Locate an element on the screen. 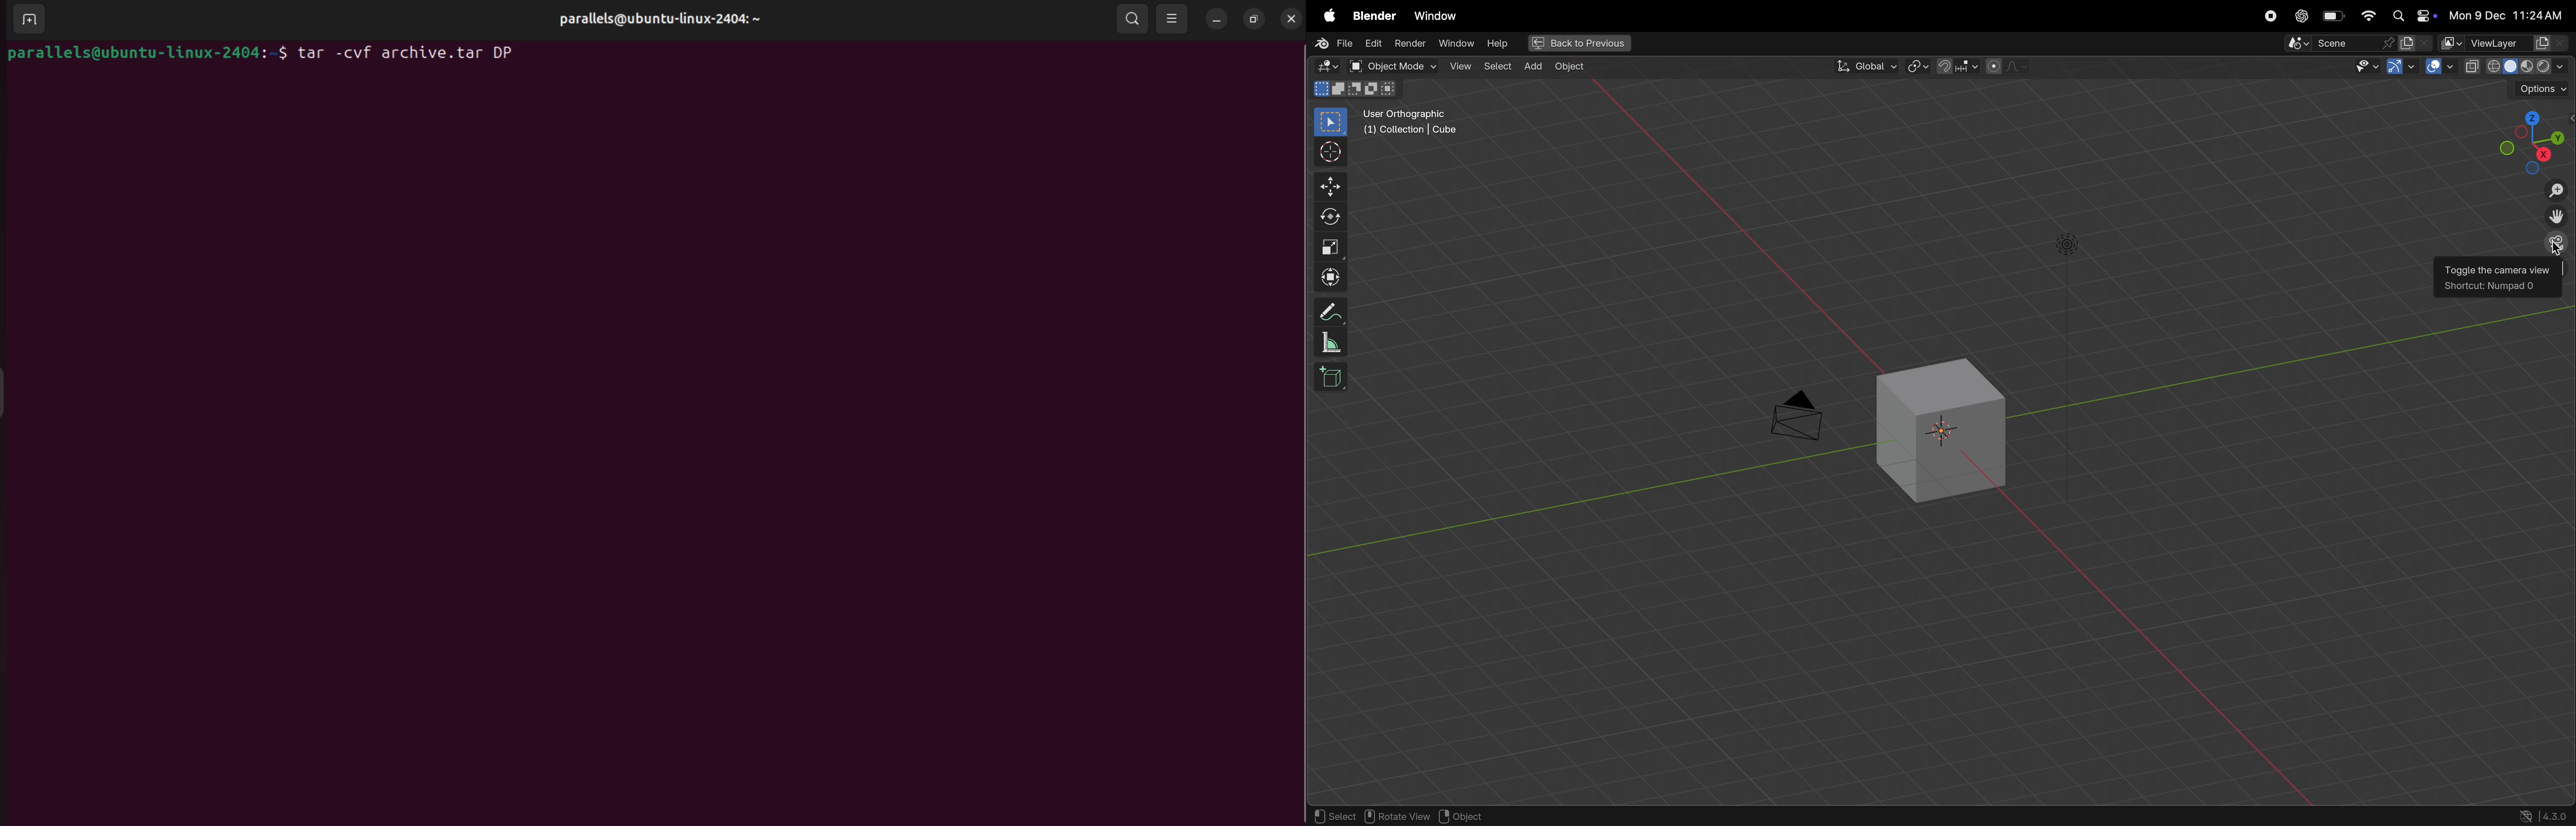 This screenshot has width=2576, height=840. edit is located at coordinates (1371, 42).